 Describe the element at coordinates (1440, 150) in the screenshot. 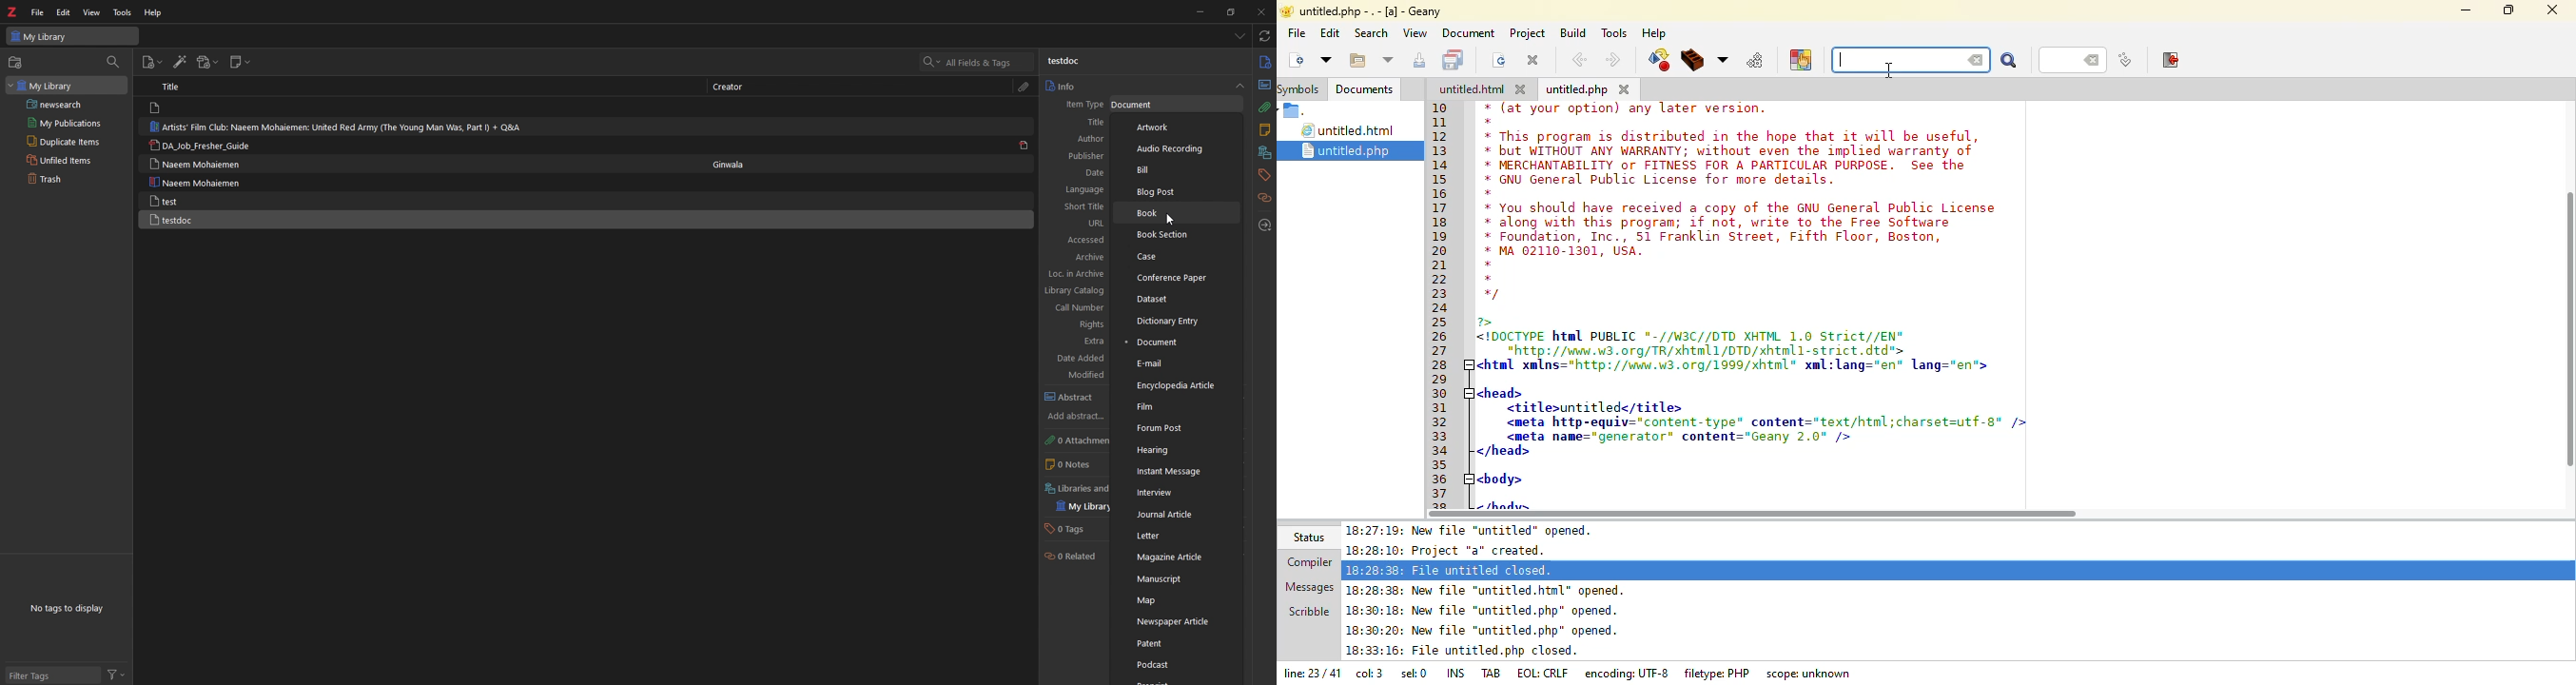

I see `13` at that location.